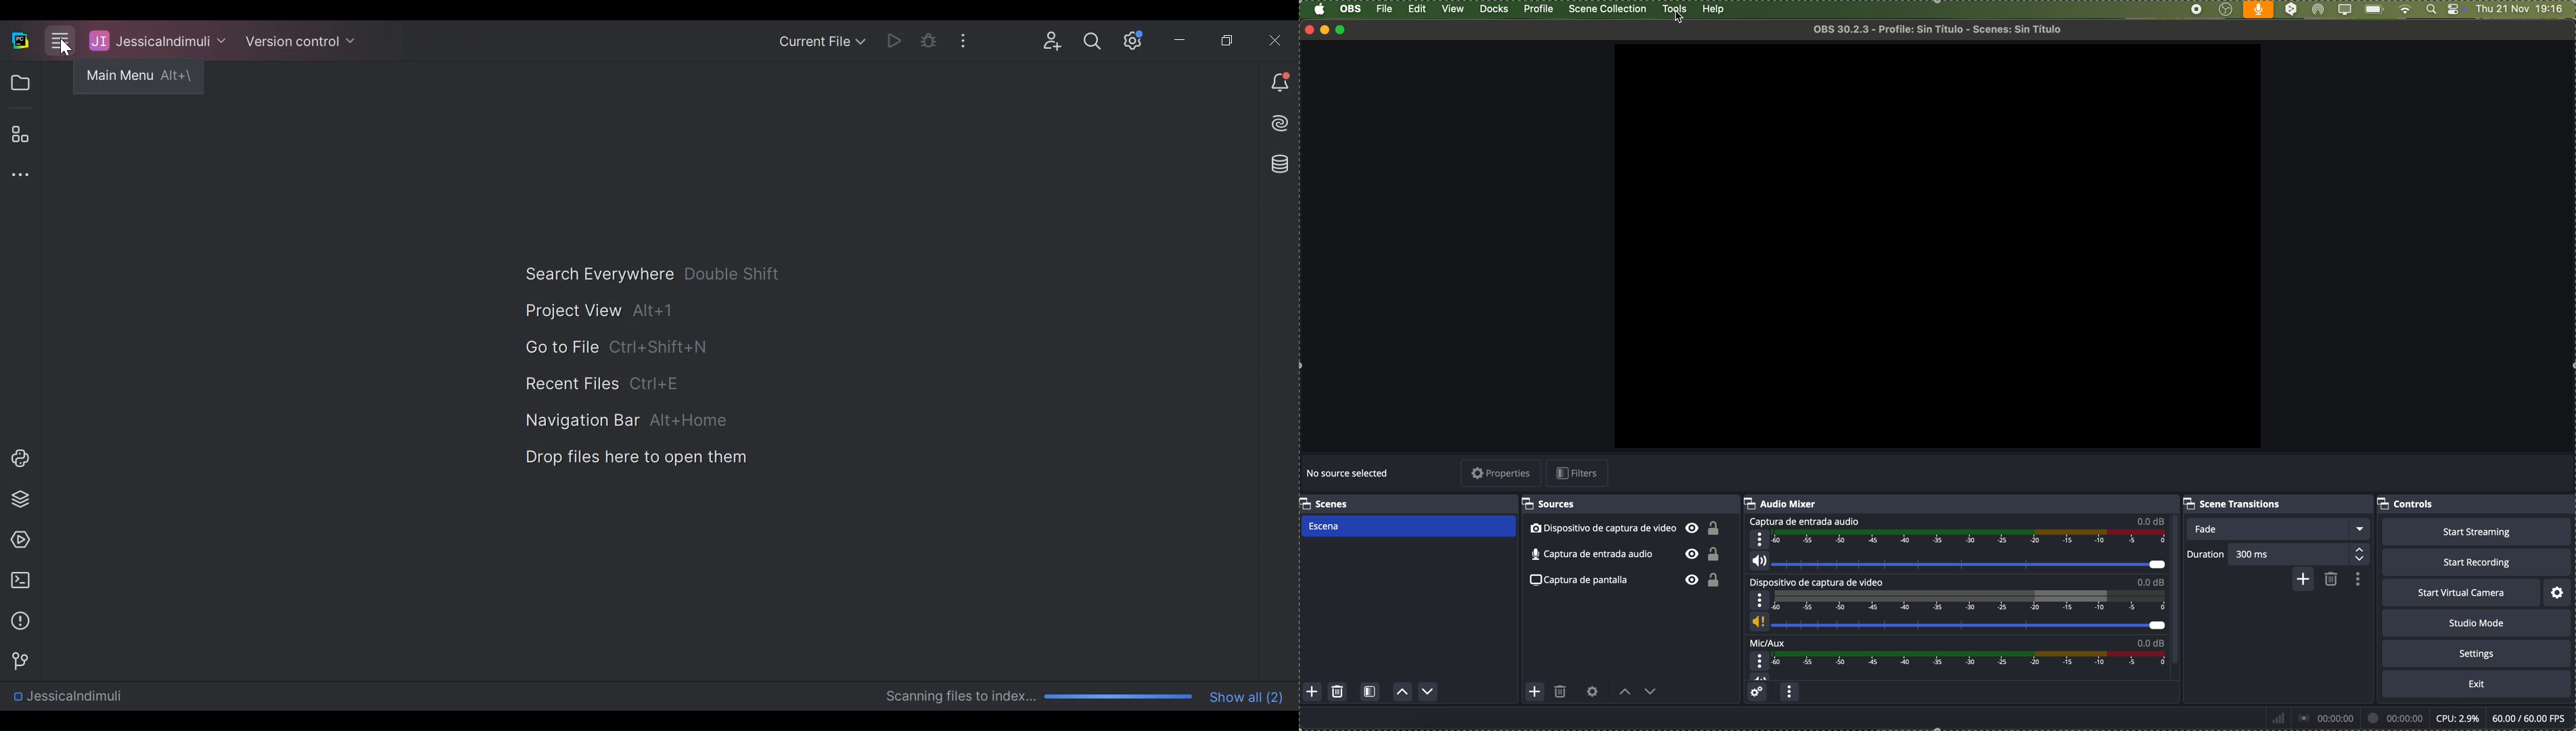  Describe the element at coordinates (1579, 473) in the screenshot. I see `filters` at that location.